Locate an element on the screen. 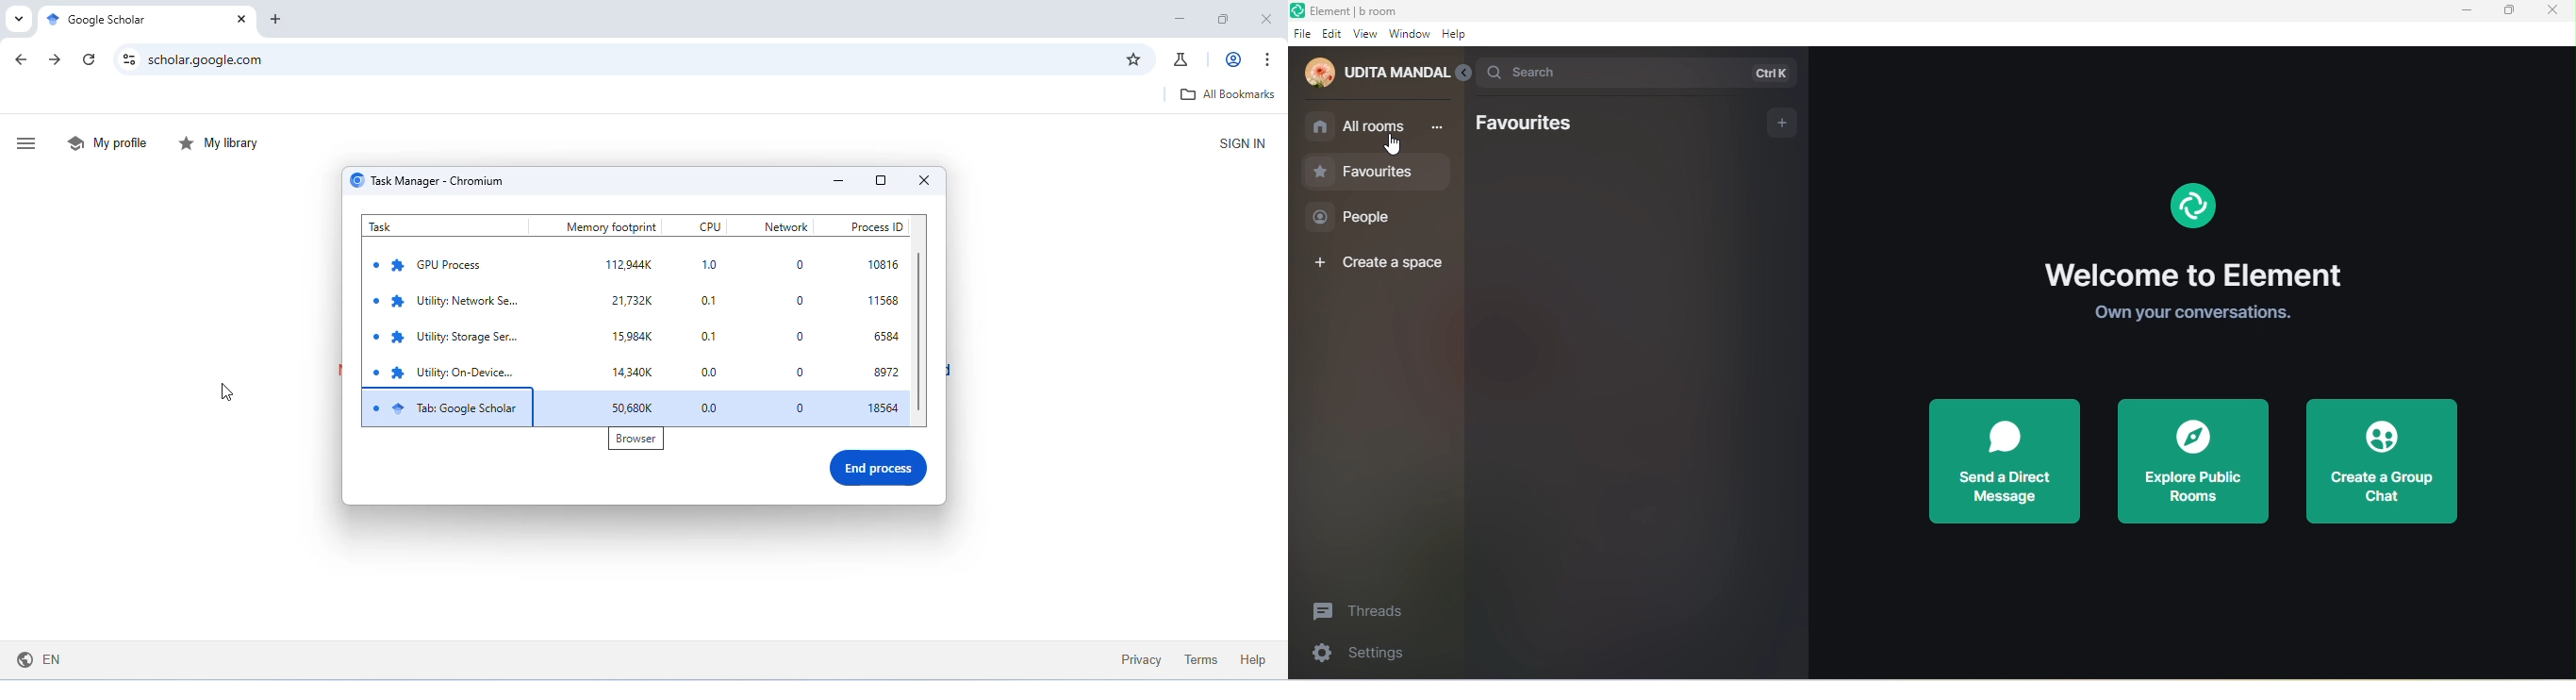  edit is located at coordinates (1333, 34).